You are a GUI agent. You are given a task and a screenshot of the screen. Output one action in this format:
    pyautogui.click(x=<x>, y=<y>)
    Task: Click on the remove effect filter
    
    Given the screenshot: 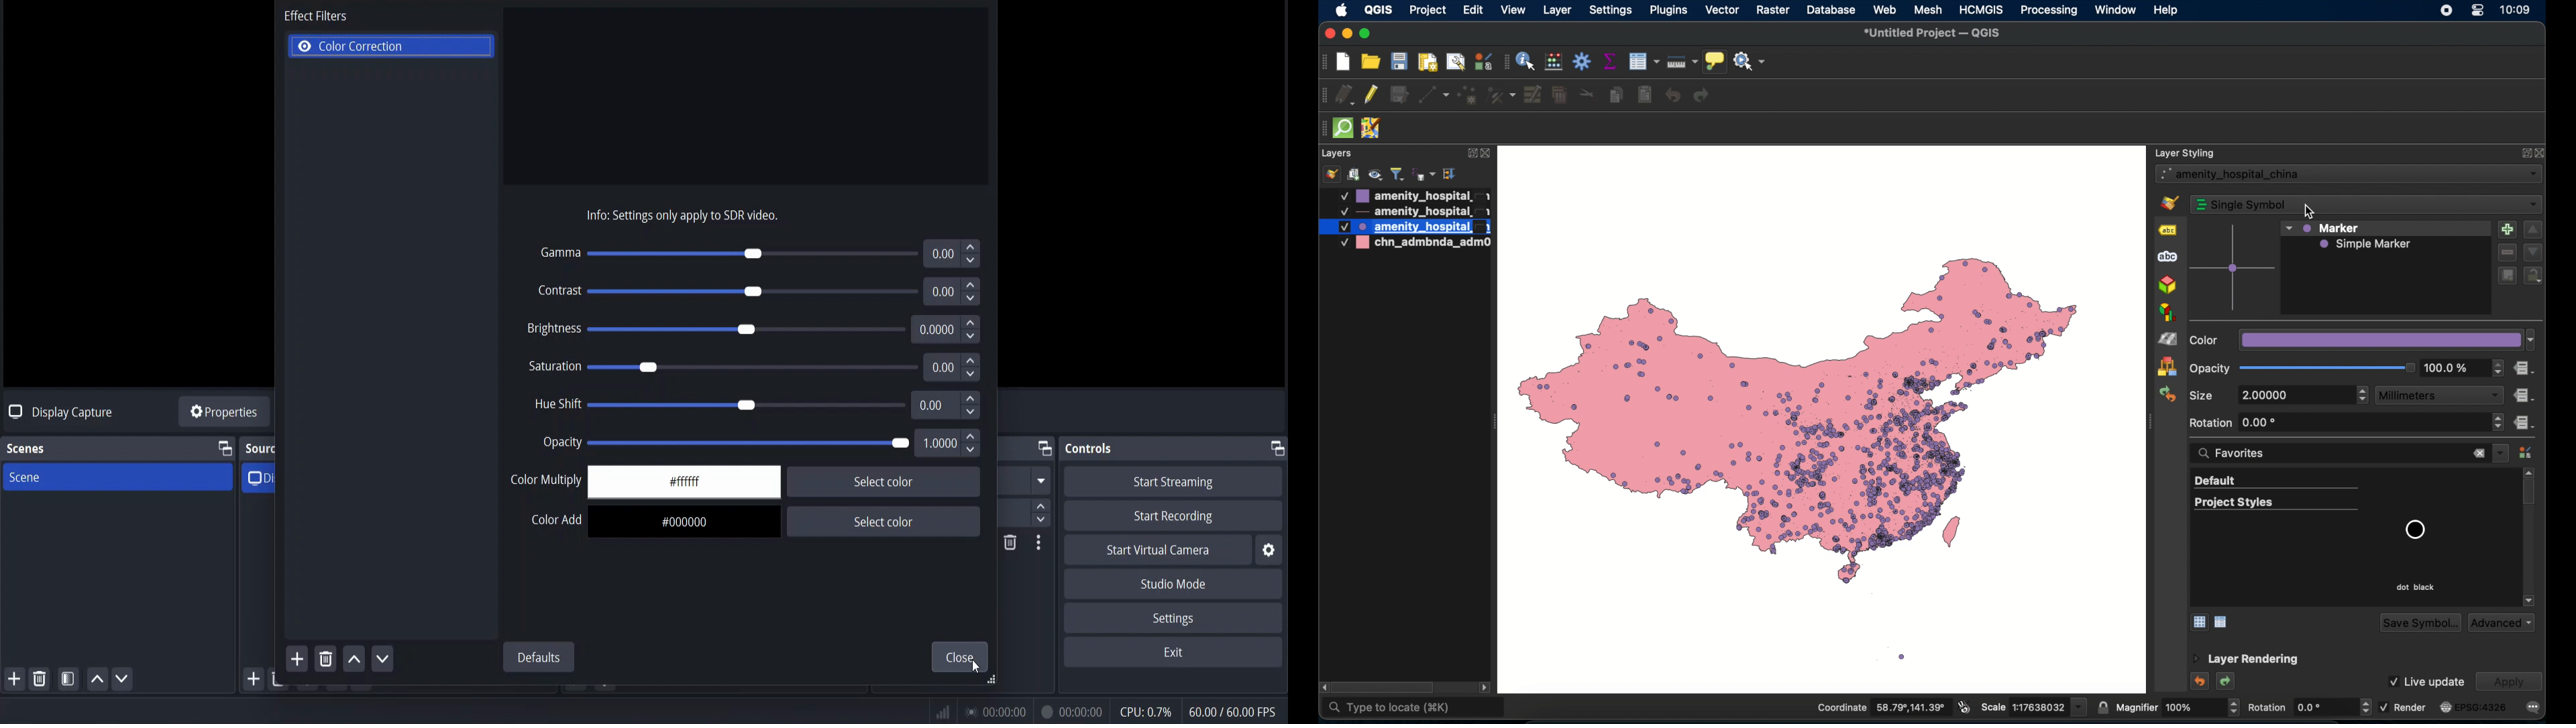 What is the action you would take?
    pyautogui.click(x=325, y=658)
    